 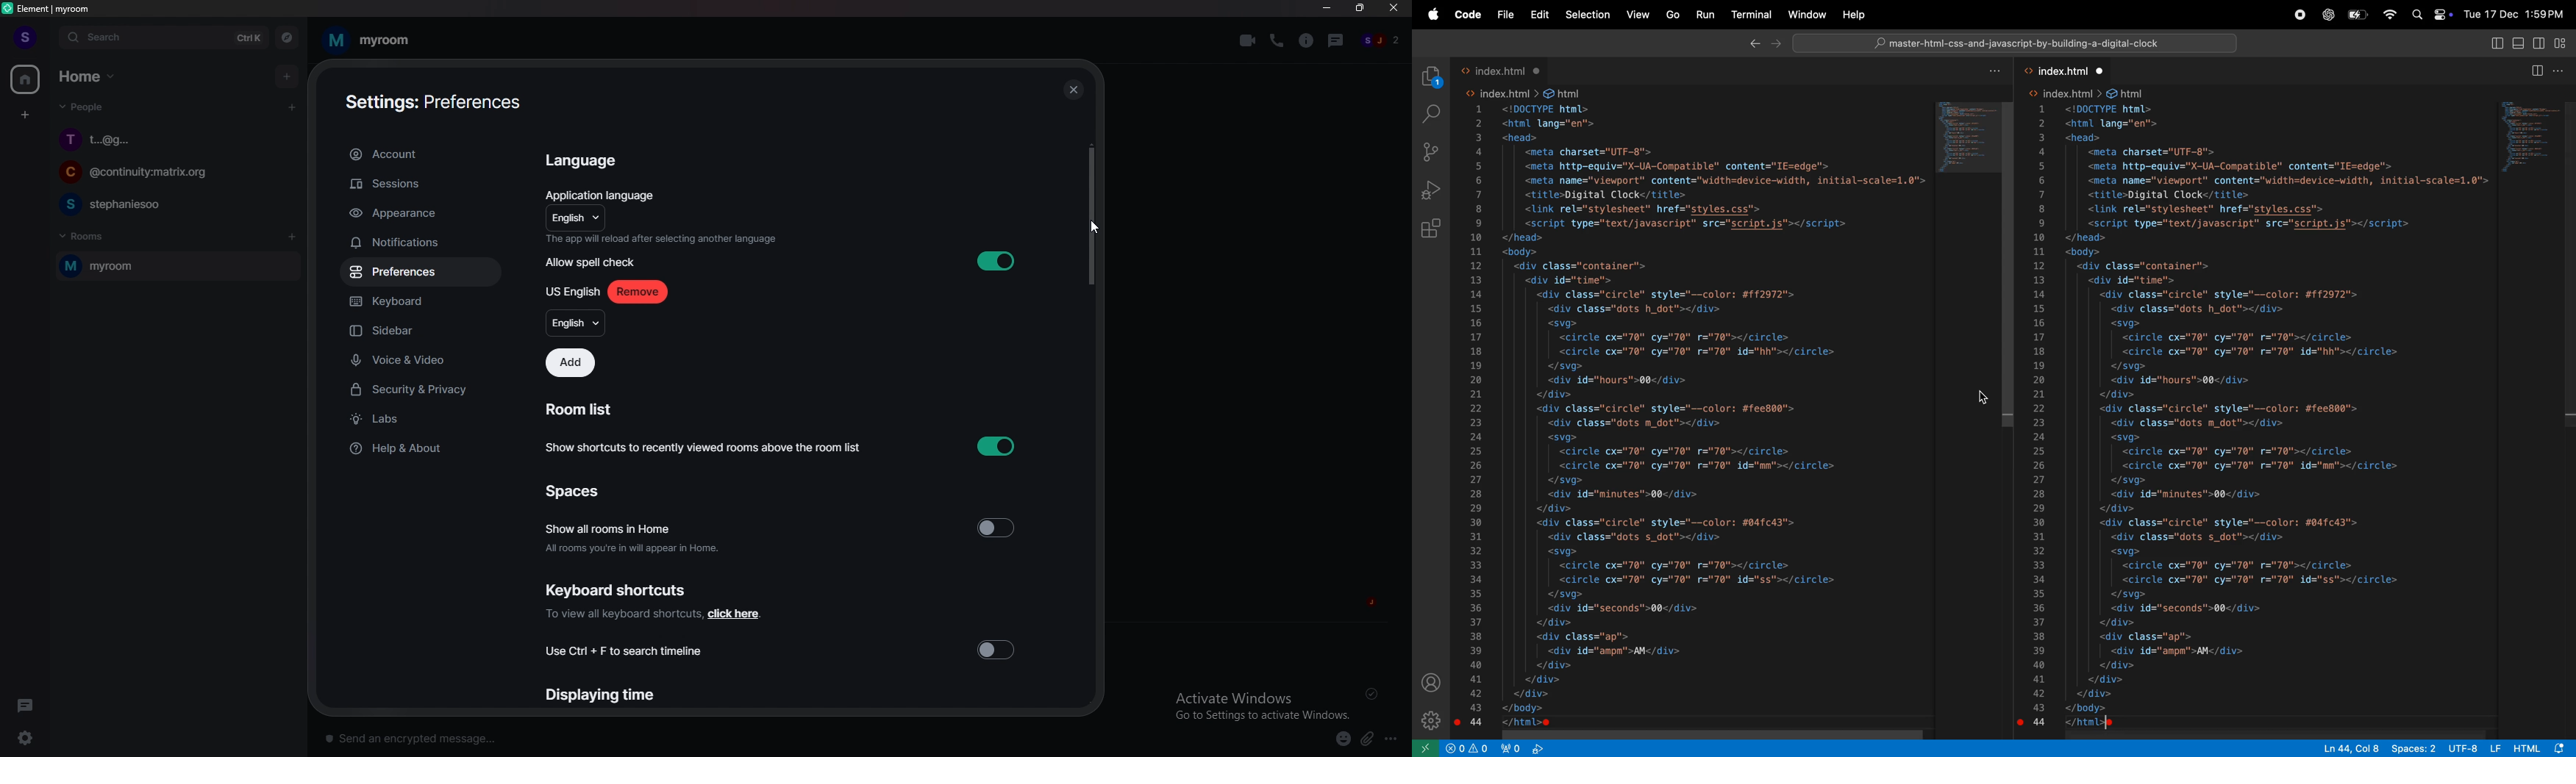 I want to click on <> index.html > & html, so click(x=1524, y=91).